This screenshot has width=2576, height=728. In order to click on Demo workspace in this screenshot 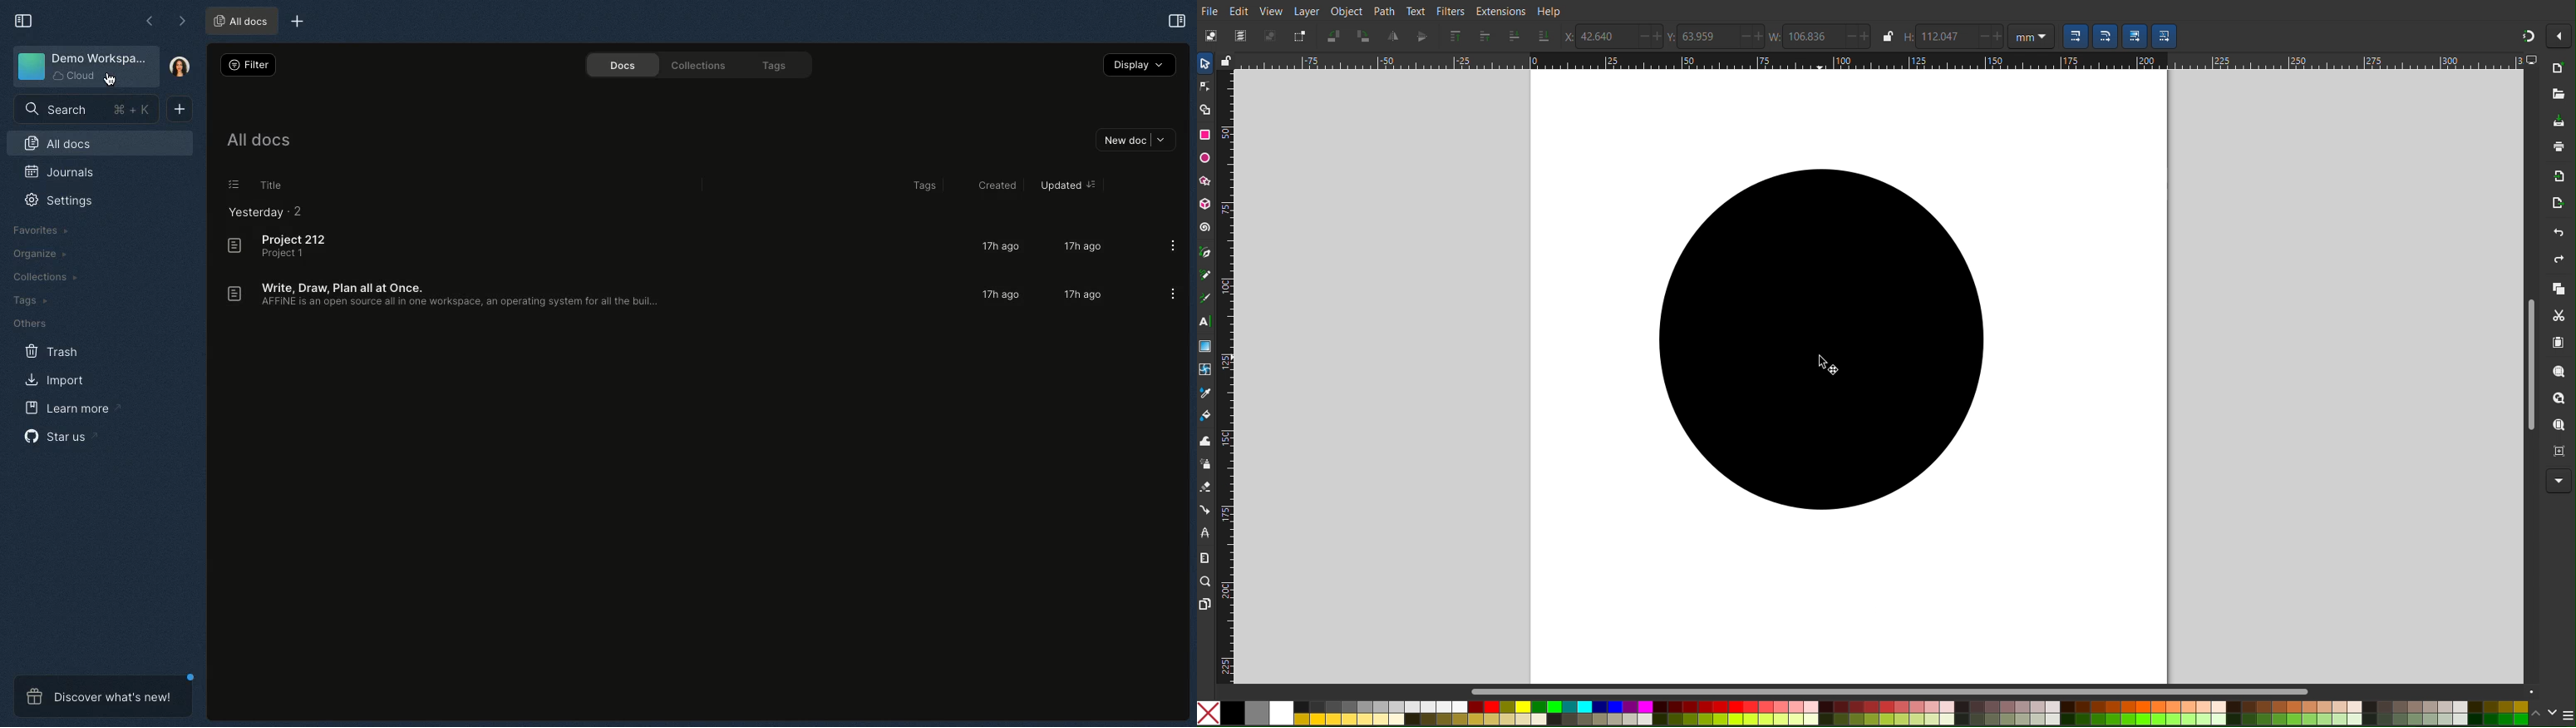, I will do `click(83, 67)`.